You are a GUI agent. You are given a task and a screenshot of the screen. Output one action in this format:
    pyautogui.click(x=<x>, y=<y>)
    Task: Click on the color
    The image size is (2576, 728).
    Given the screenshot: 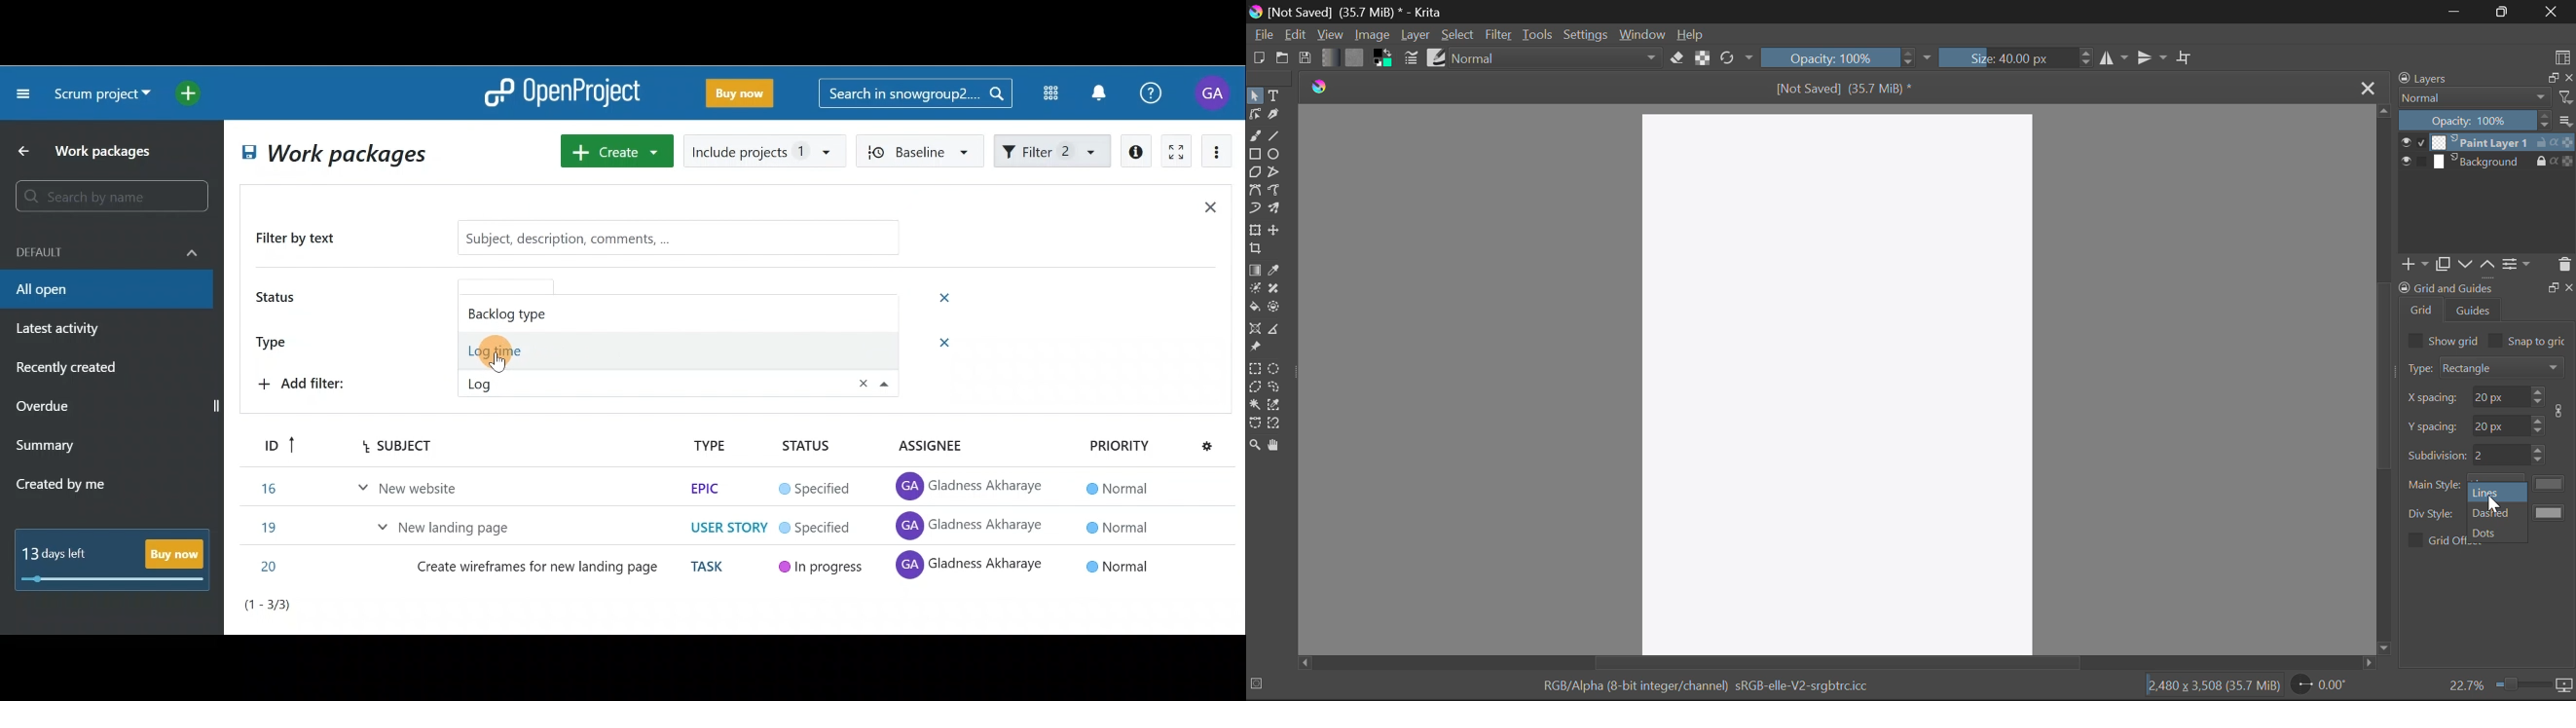 What is the action you would take?
    pyautogui.click(x=2550, y=483)
    